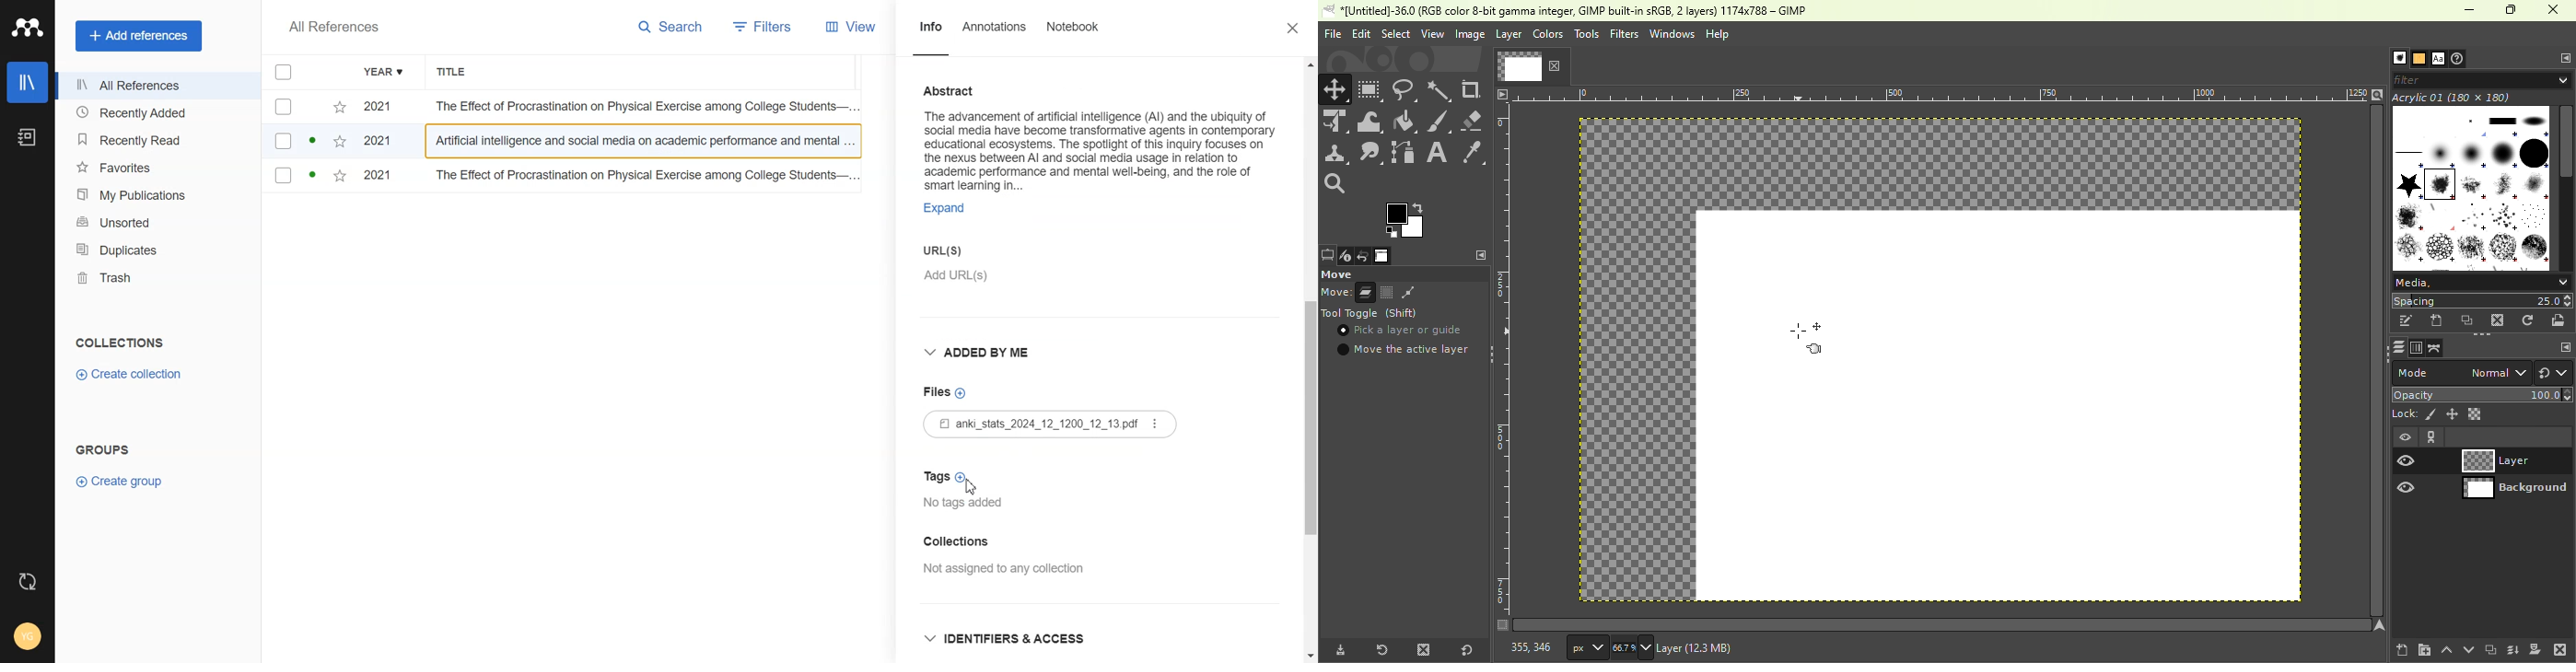  I want to click on Delete the brushes, so click(2500, 320).